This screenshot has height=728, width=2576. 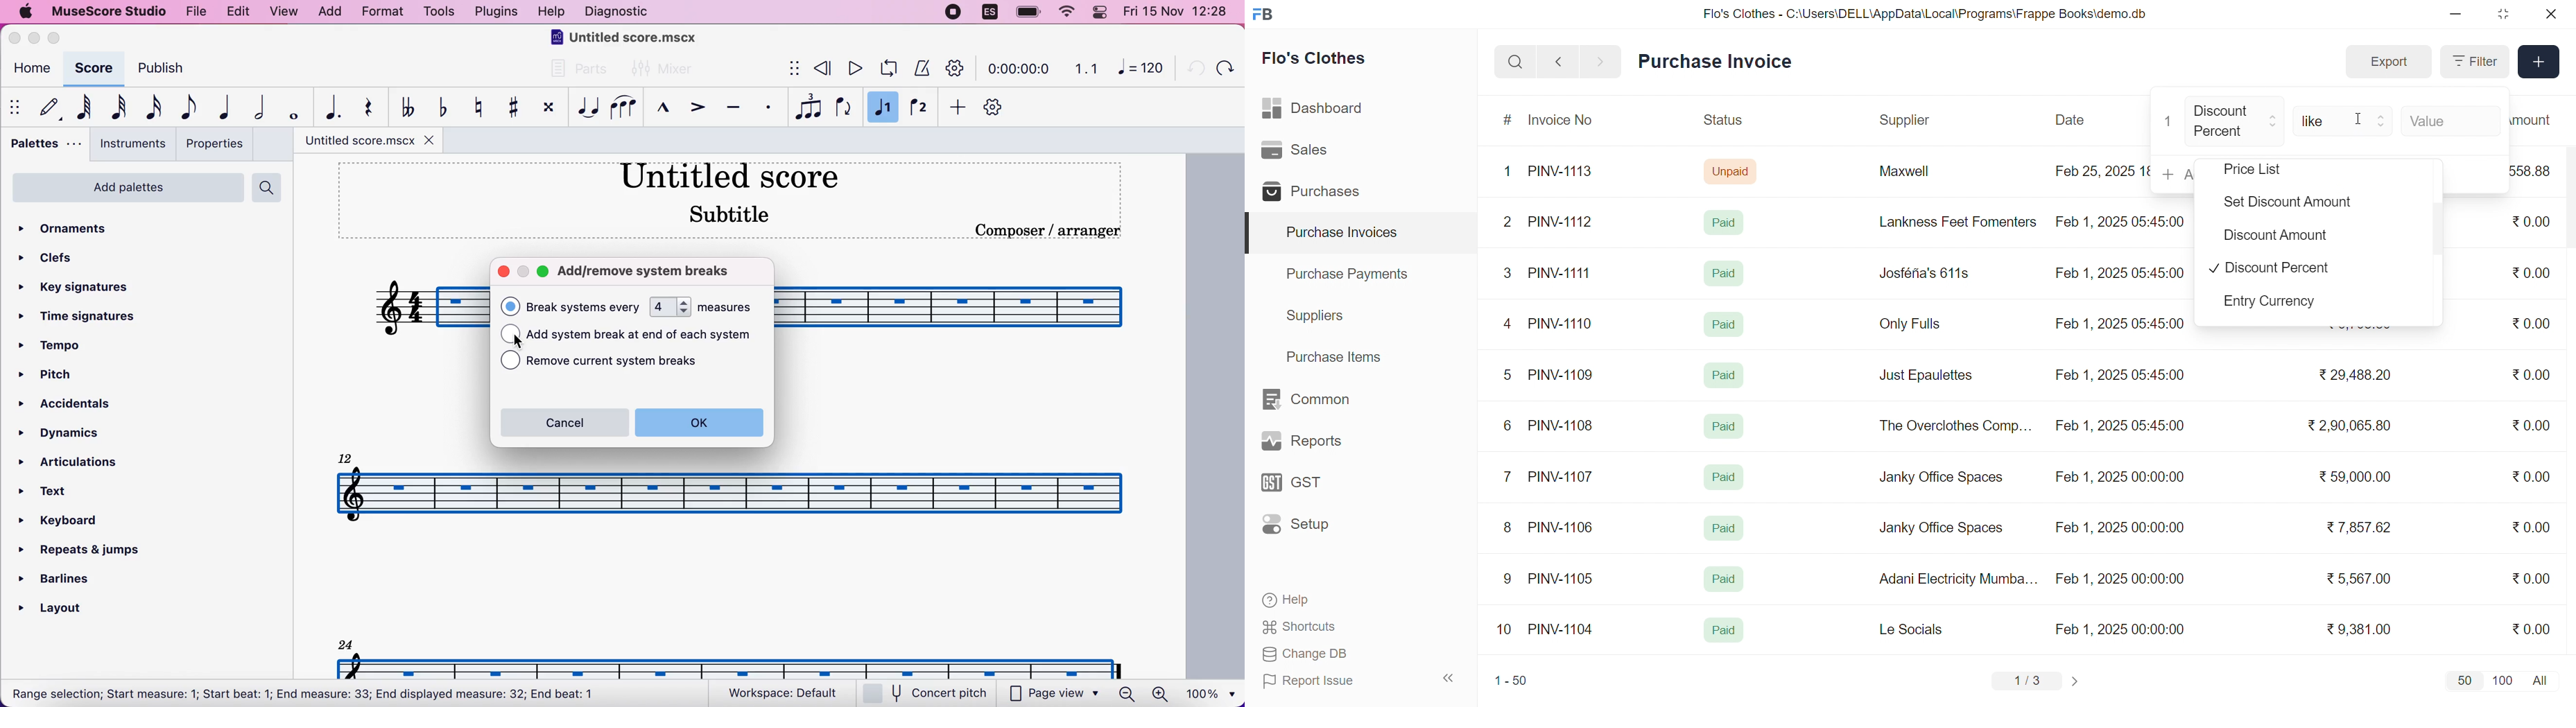 What do you see at coordinates (1266, 15) in the screenshot?
I see `logo` at bounding box center [1266, 15].